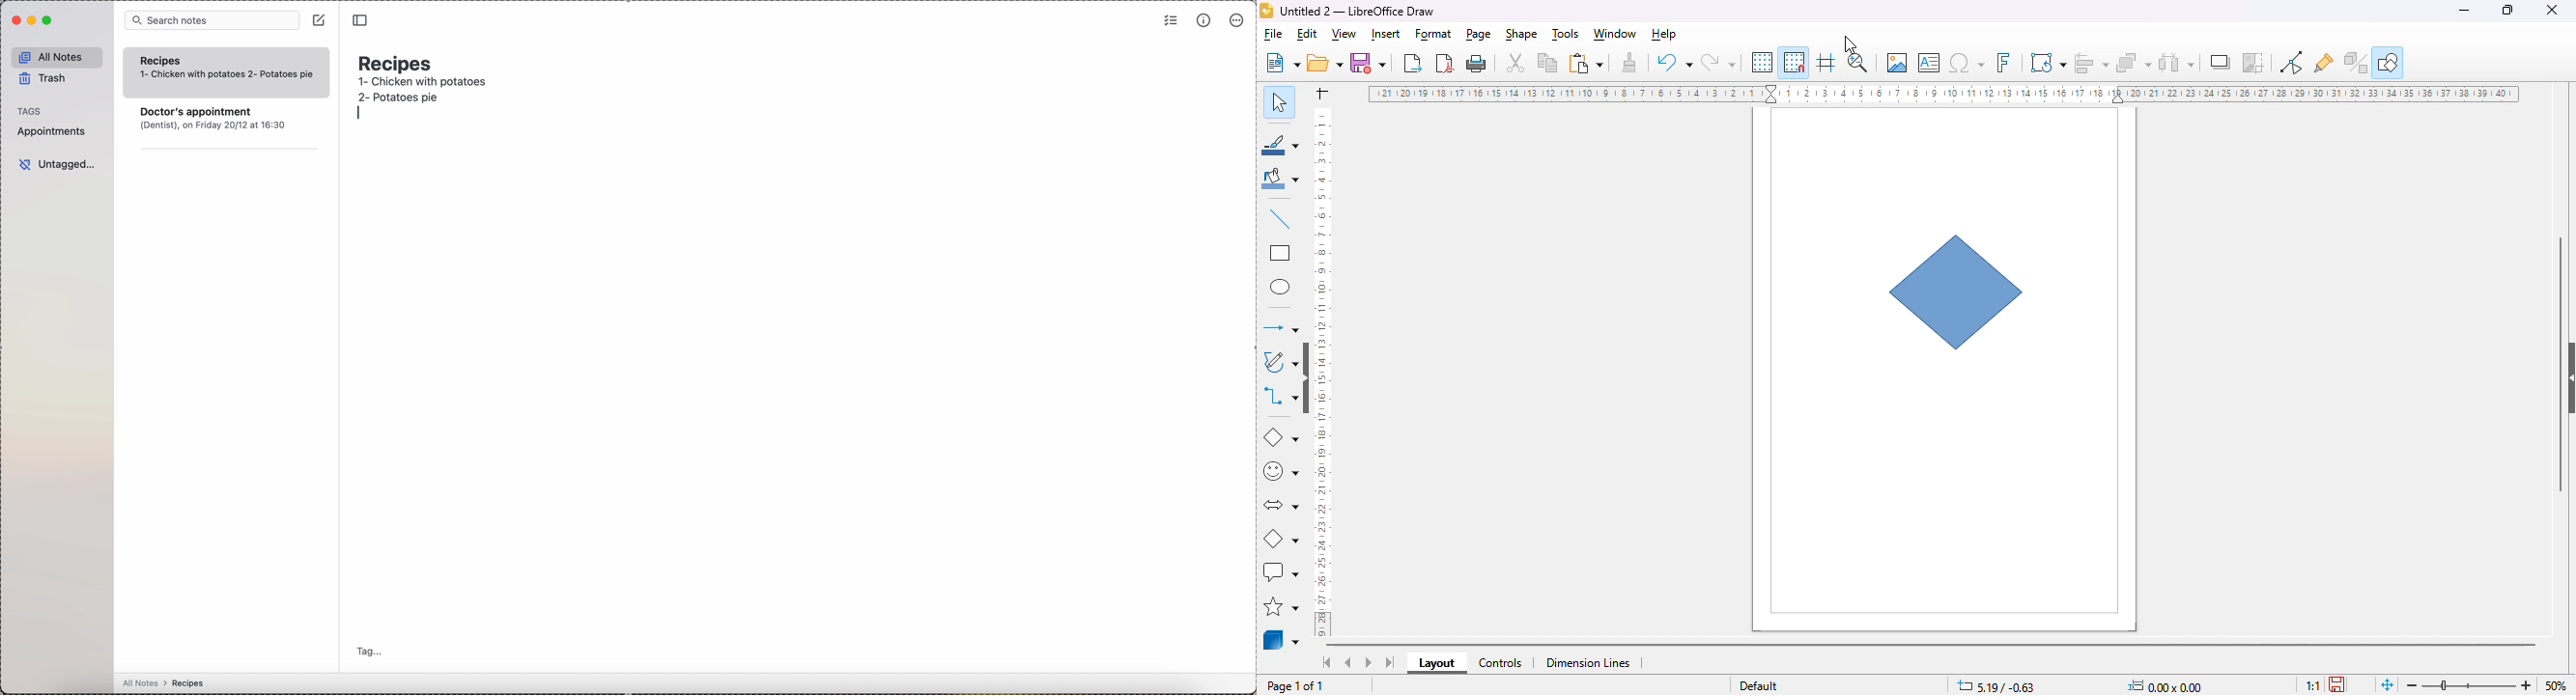 Image resolution: width=2576 pixels, height=700 pixels. Describe the element at coordinates (1282, 640) in the screenshot. I see `3D objects` at that location.